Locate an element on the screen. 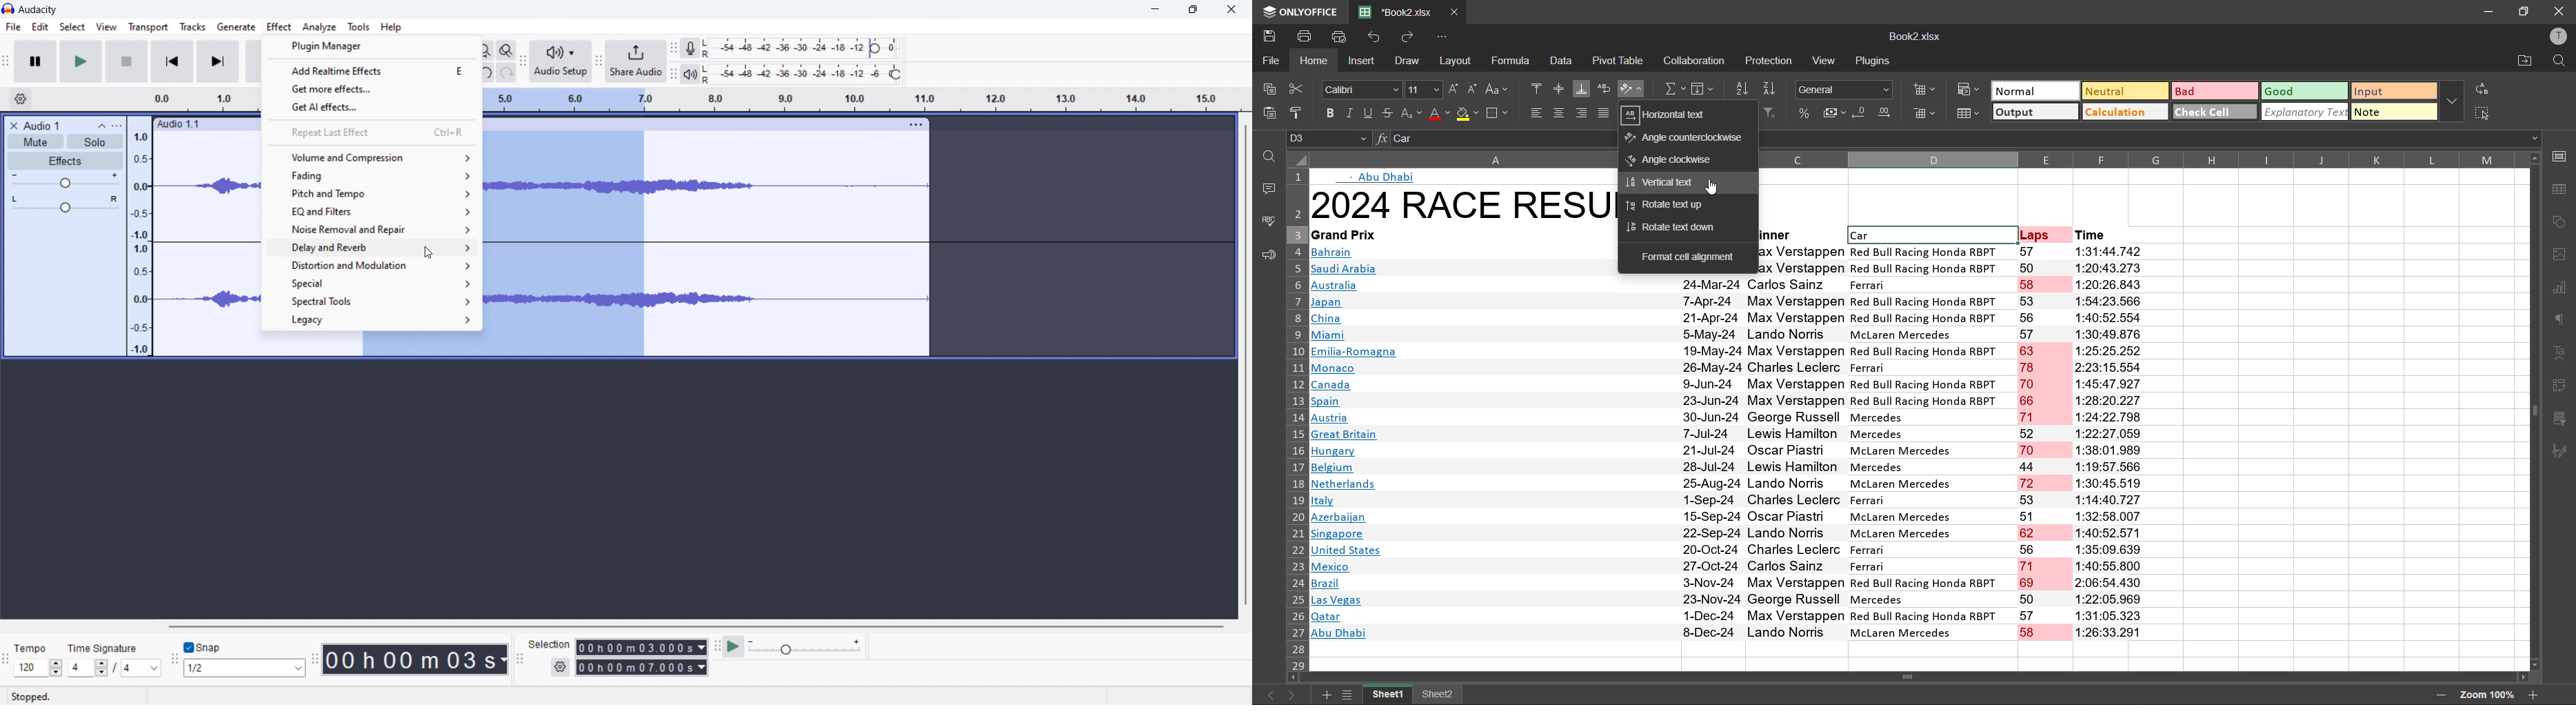  1/2 is located at coordinates (246, 668).